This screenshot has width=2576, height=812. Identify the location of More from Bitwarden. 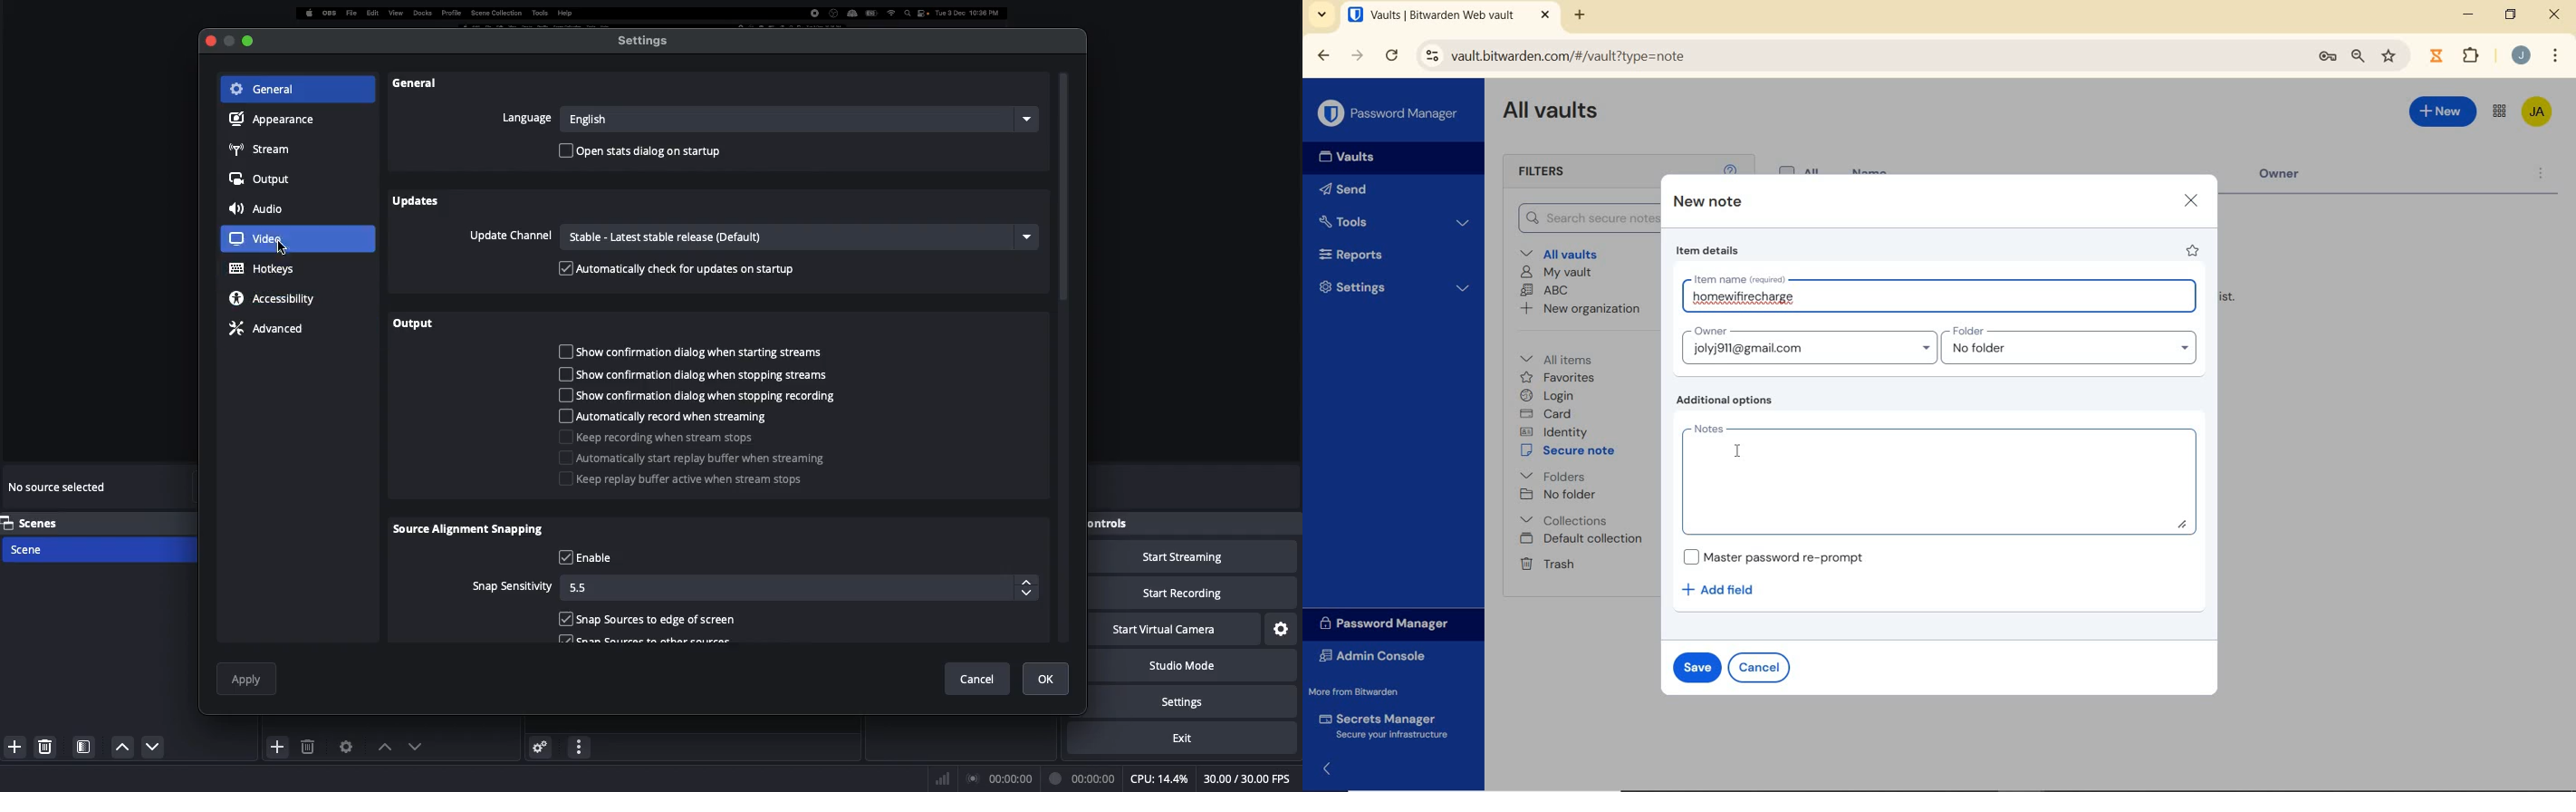
(1364, 691).